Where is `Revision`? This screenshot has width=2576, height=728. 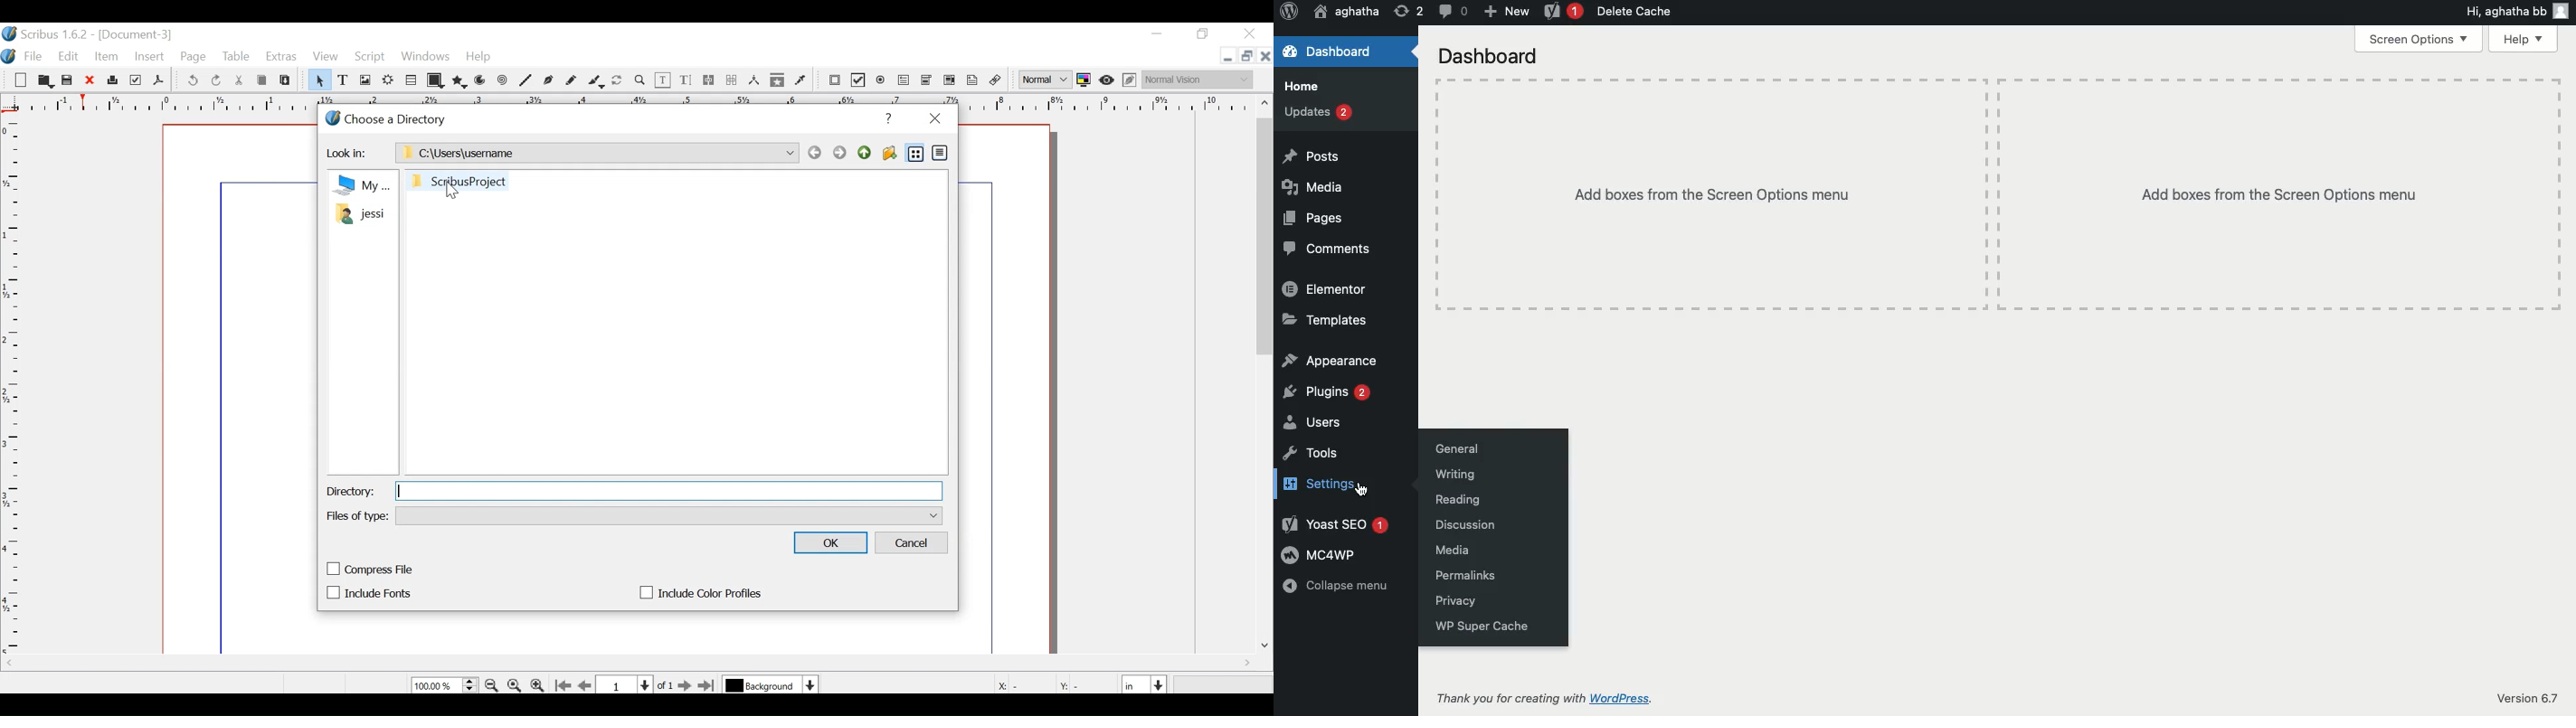
Revision is located at coordinates (1406, 14).